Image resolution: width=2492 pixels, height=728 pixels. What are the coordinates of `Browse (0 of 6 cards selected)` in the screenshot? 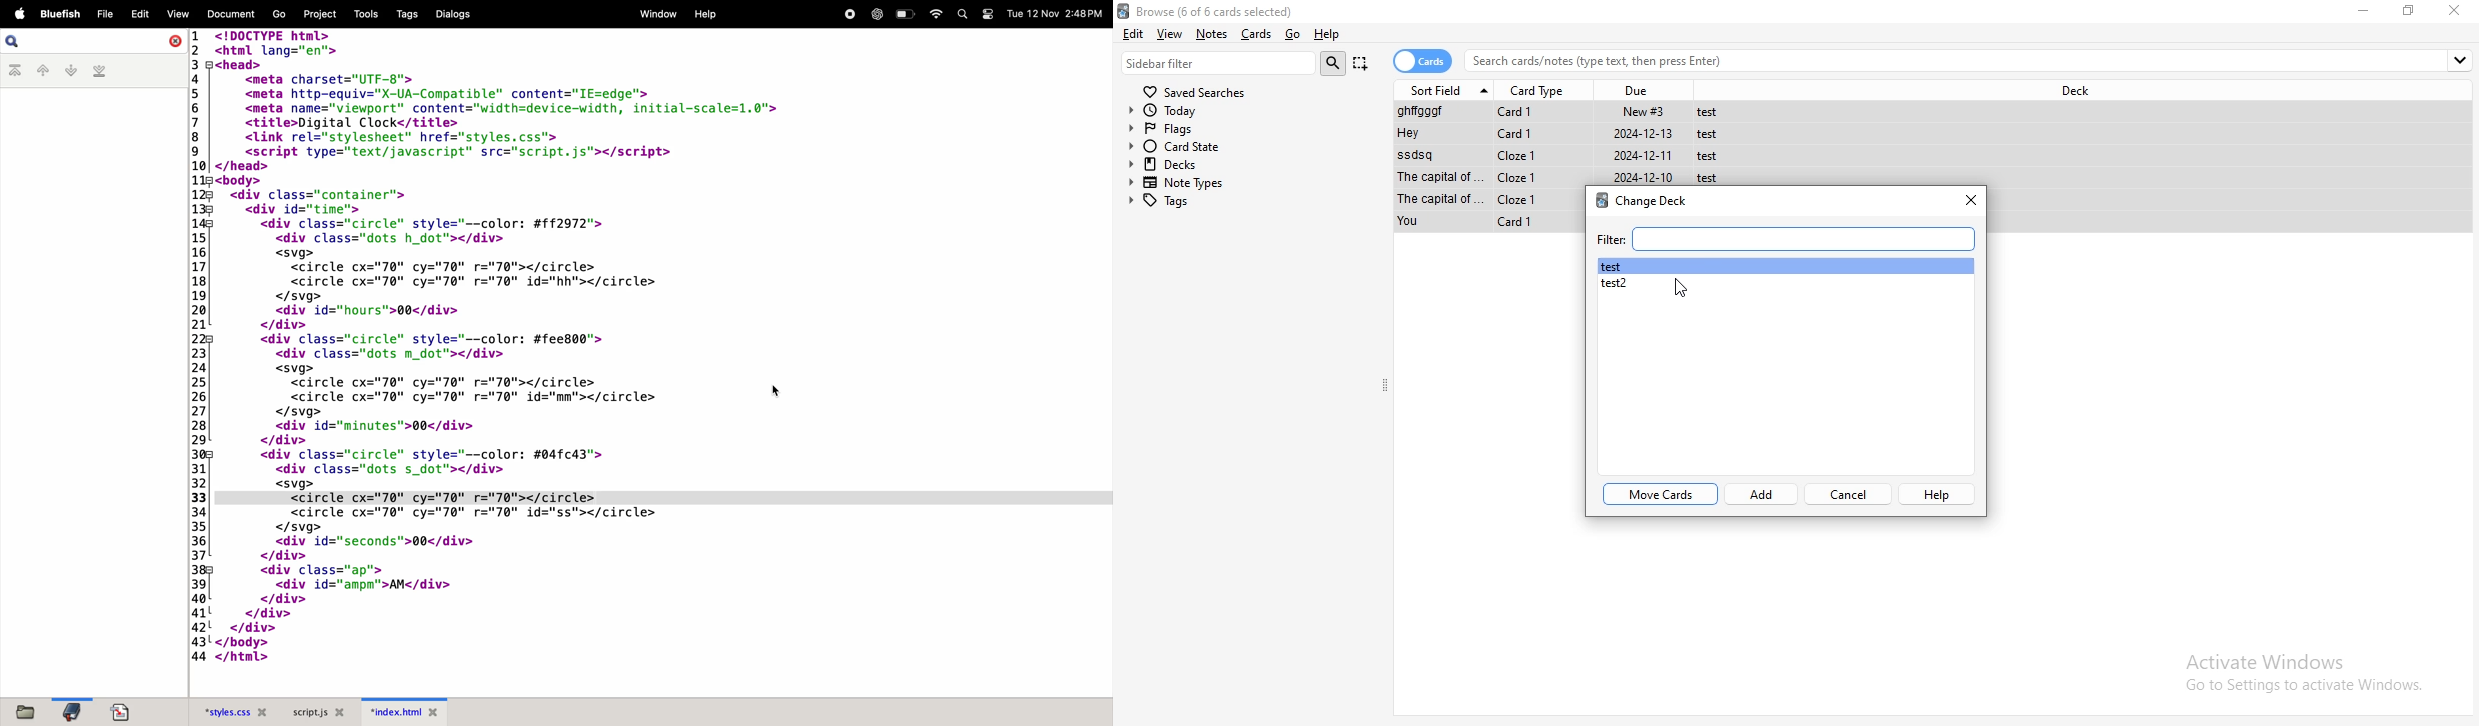 It's located at (1224, 10).